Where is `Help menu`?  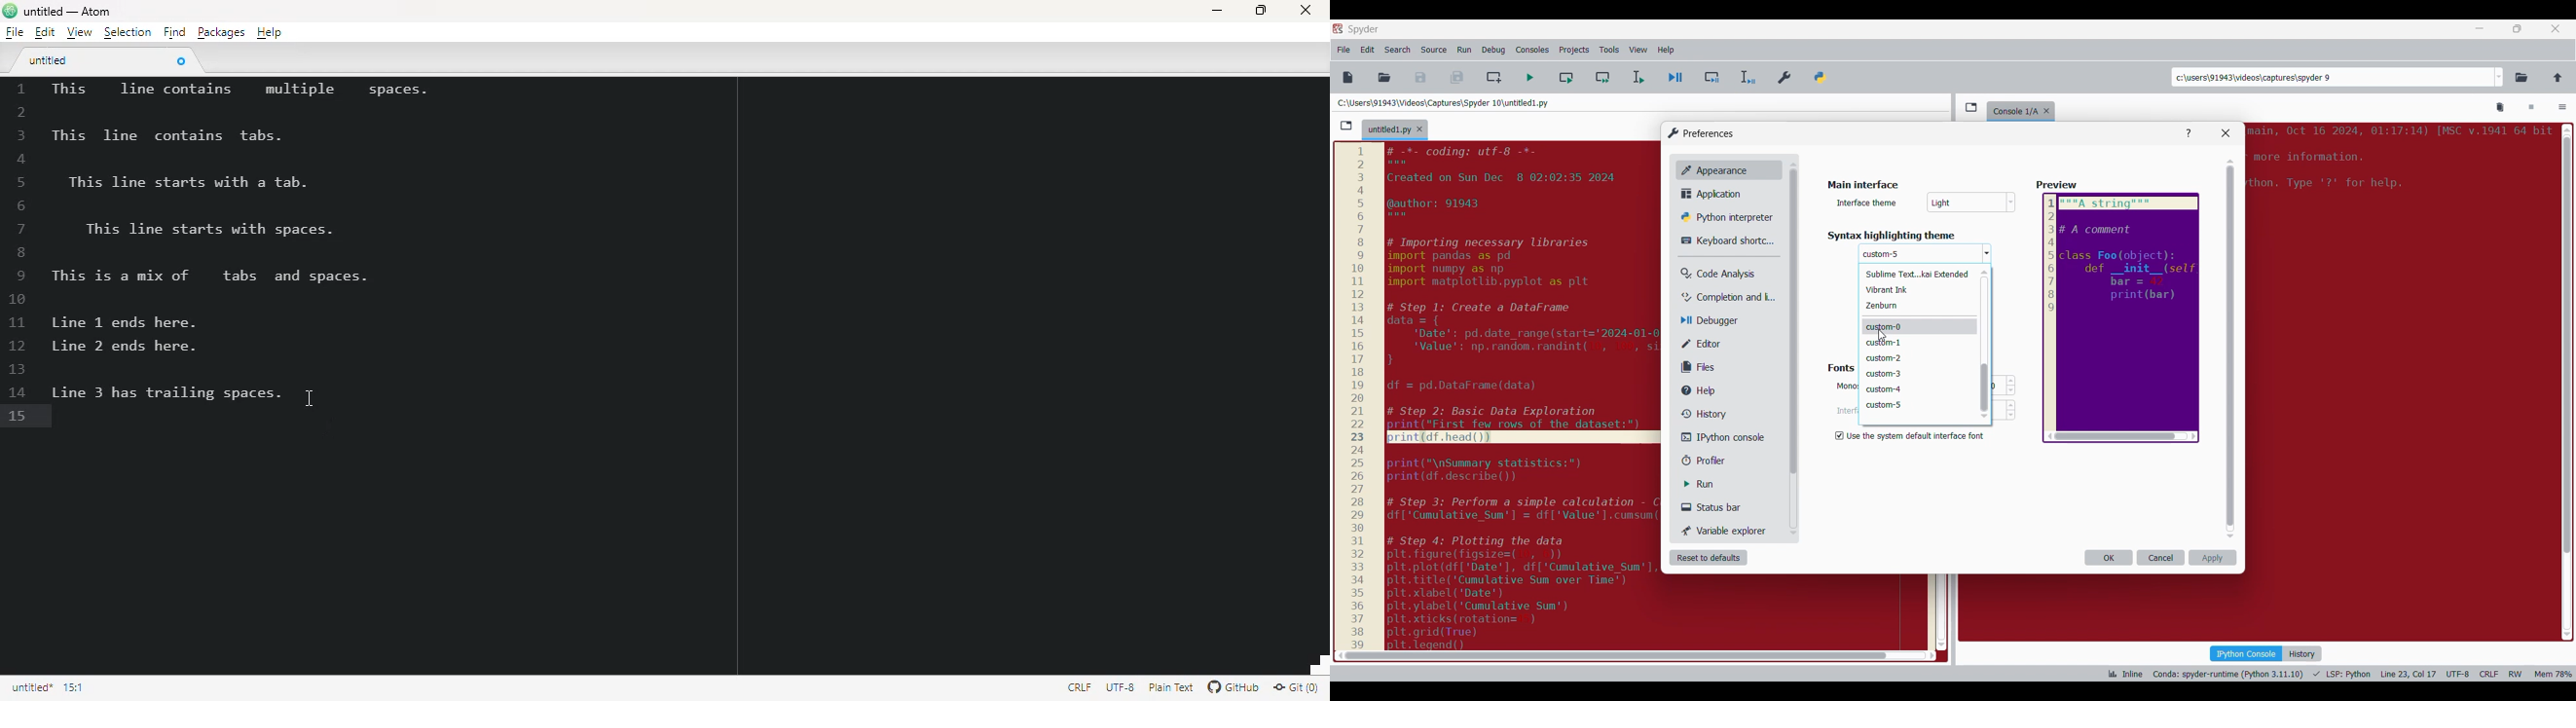 Help menu is located at coordinates (1665, 50).